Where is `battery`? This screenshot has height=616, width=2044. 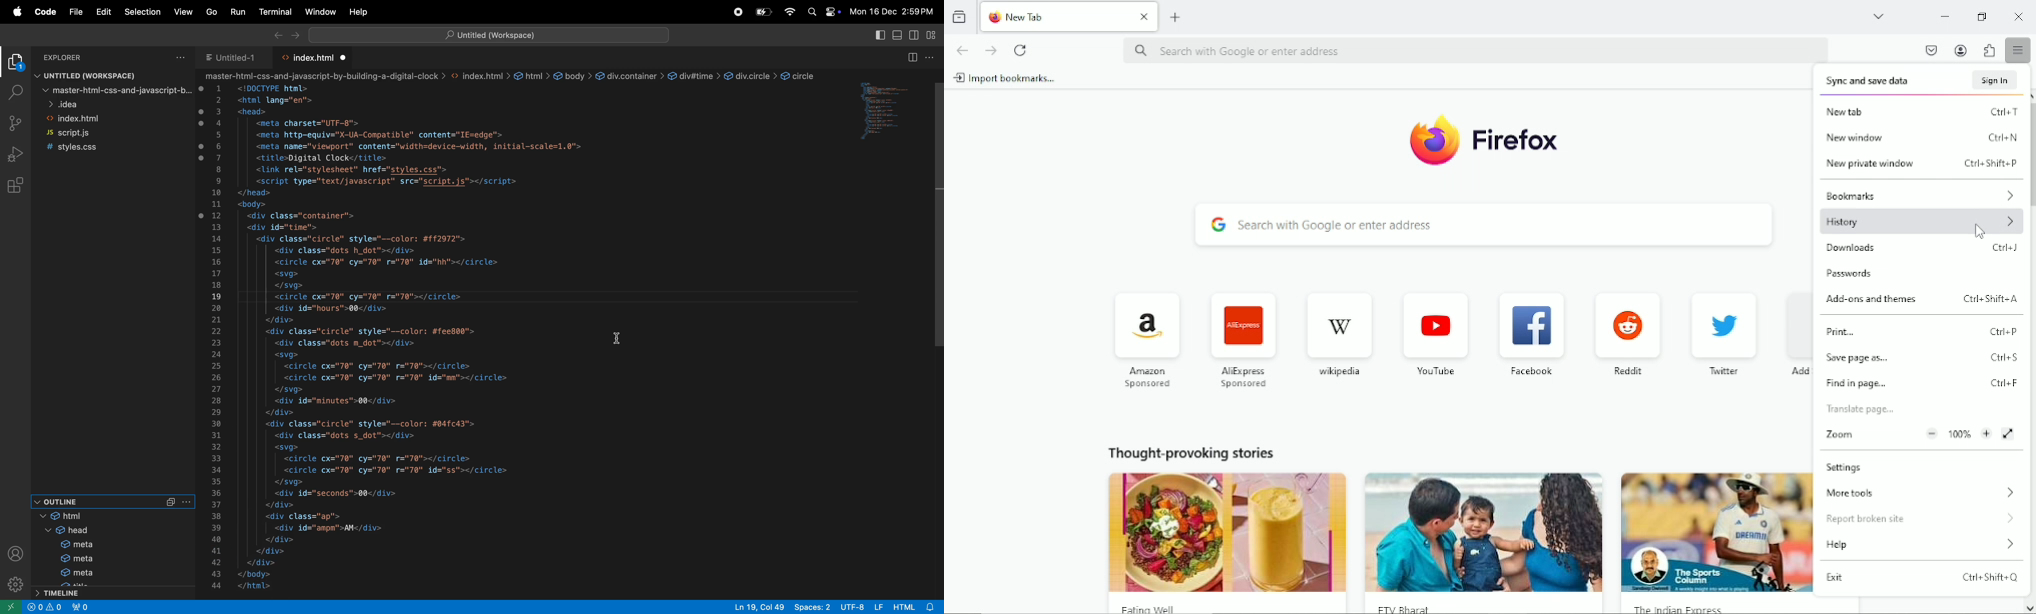
battery is located at coordinates (762, 12).